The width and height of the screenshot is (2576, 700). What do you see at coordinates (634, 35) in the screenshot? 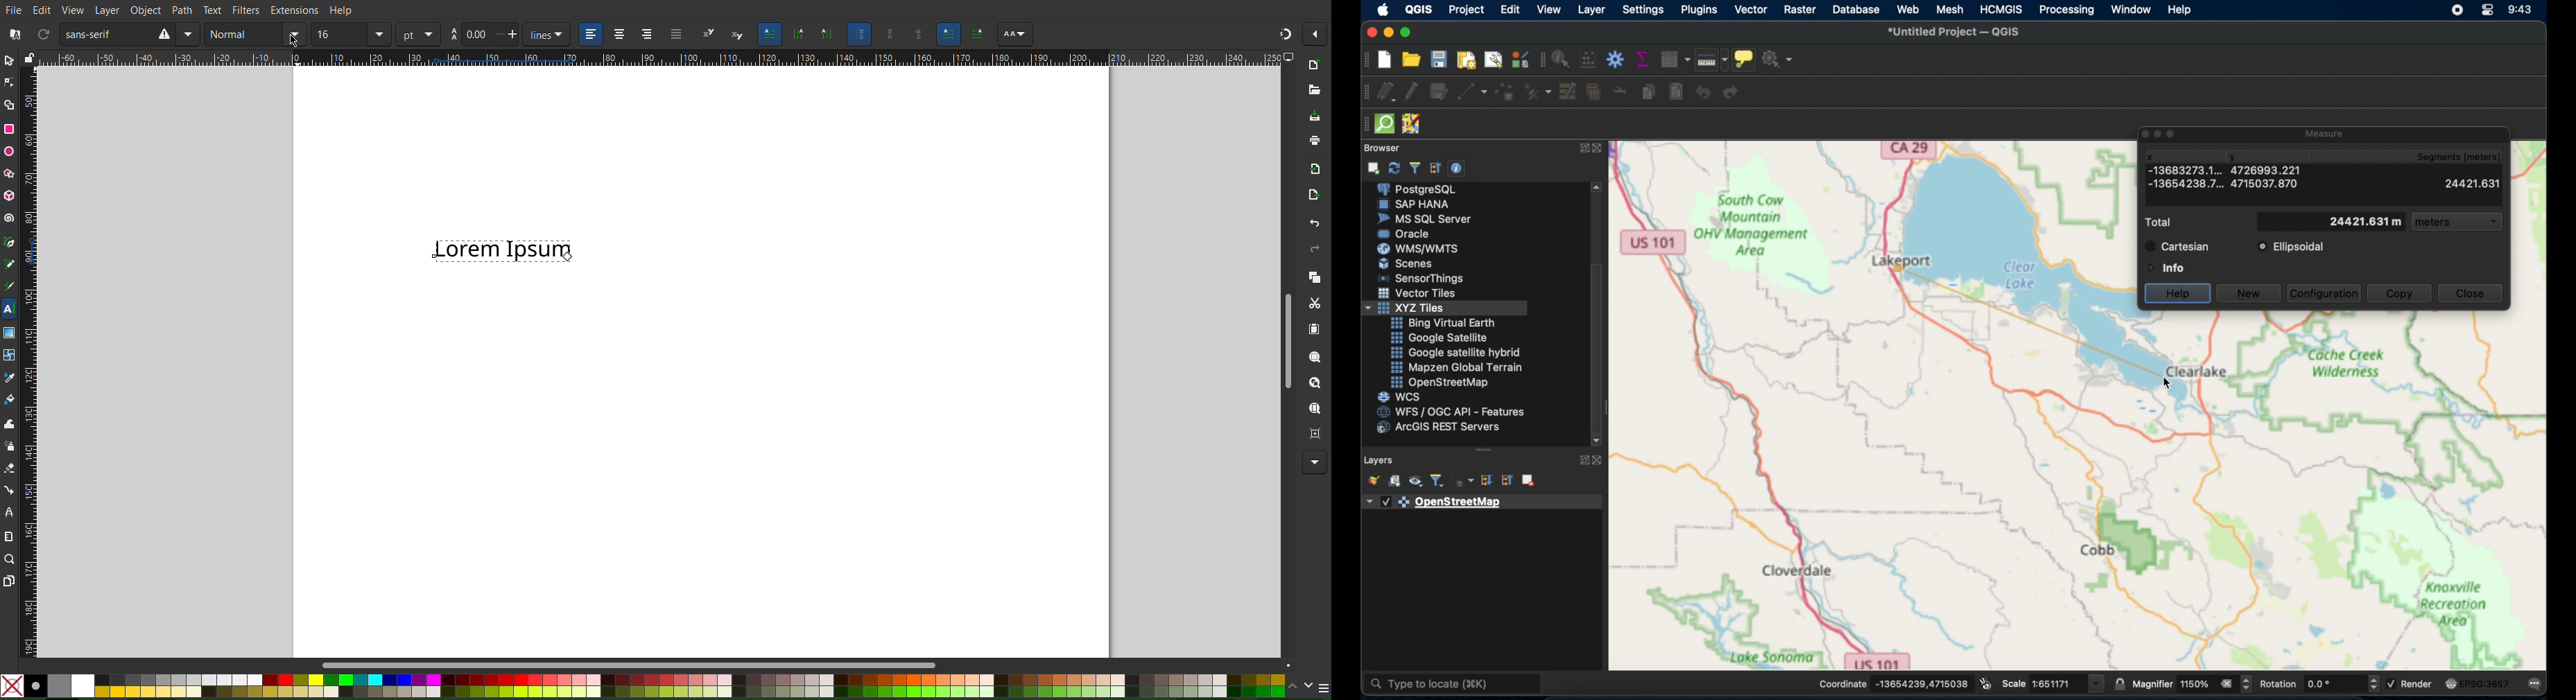
I see `Alignment` at bounding box center [634, 35].